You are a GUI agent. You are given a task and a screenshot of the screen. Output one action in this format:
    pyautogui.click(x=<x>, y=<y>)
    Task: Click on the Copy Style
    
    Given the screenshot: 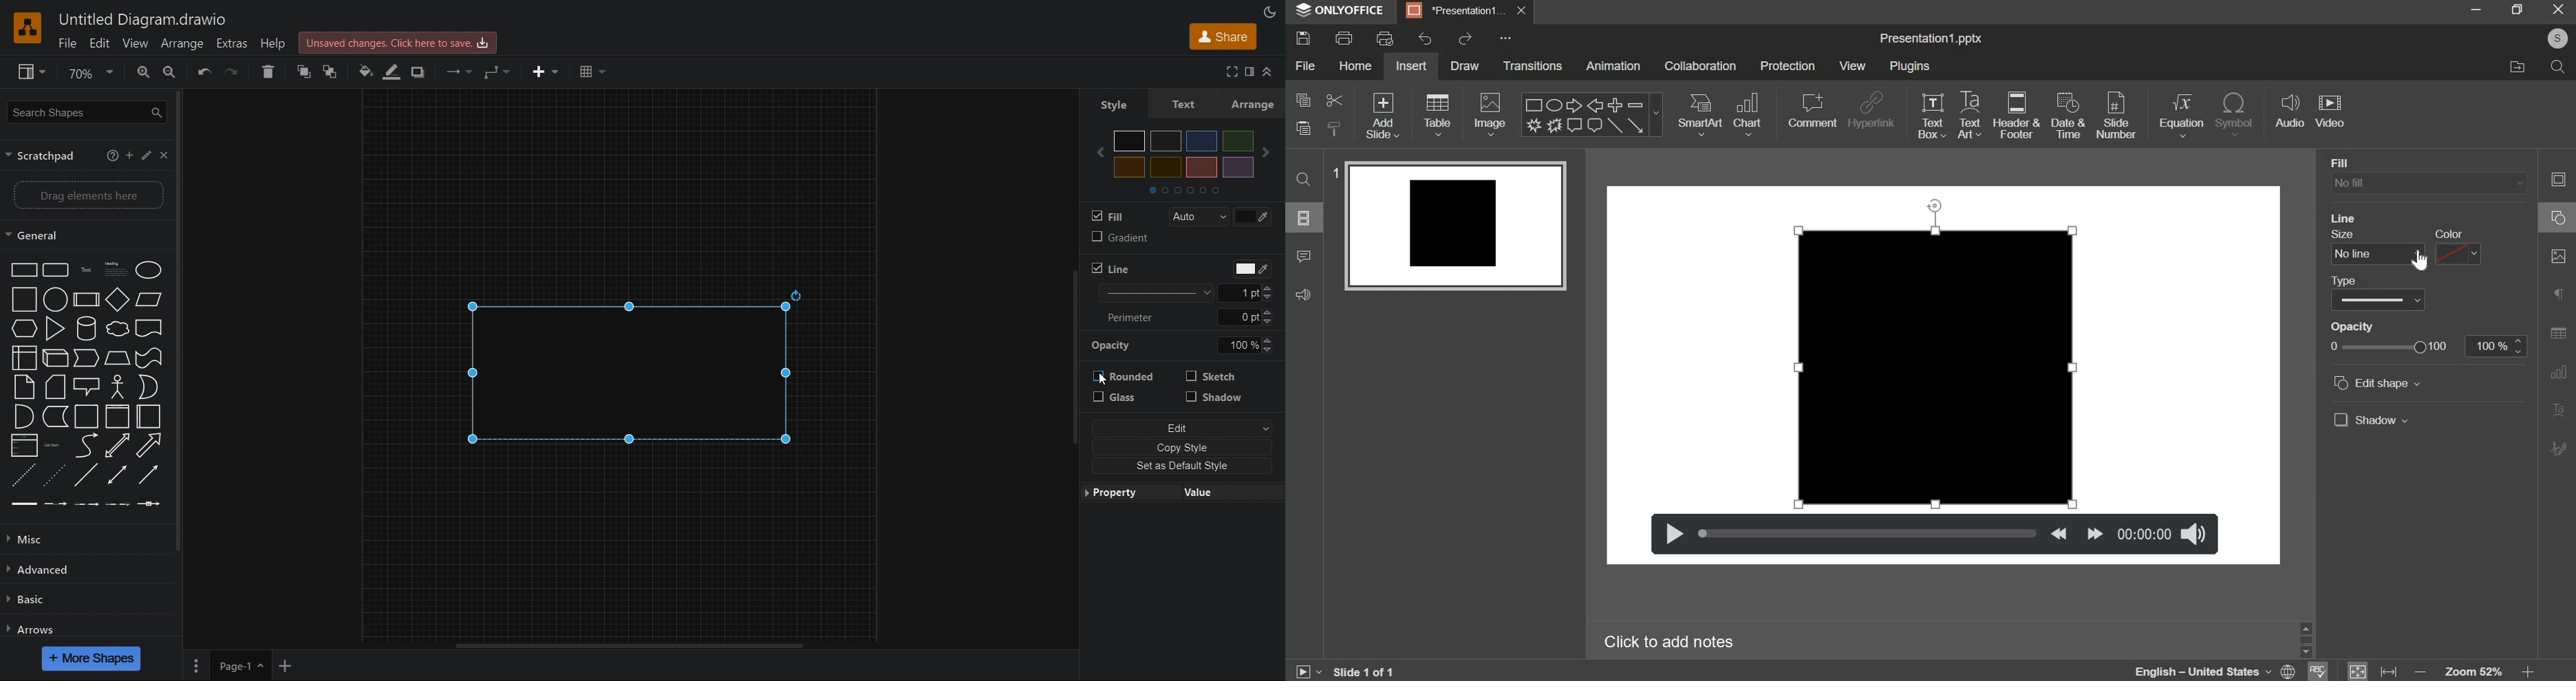 What is the action you would take?
    pyautogui.click(x=1184, y=448)
    